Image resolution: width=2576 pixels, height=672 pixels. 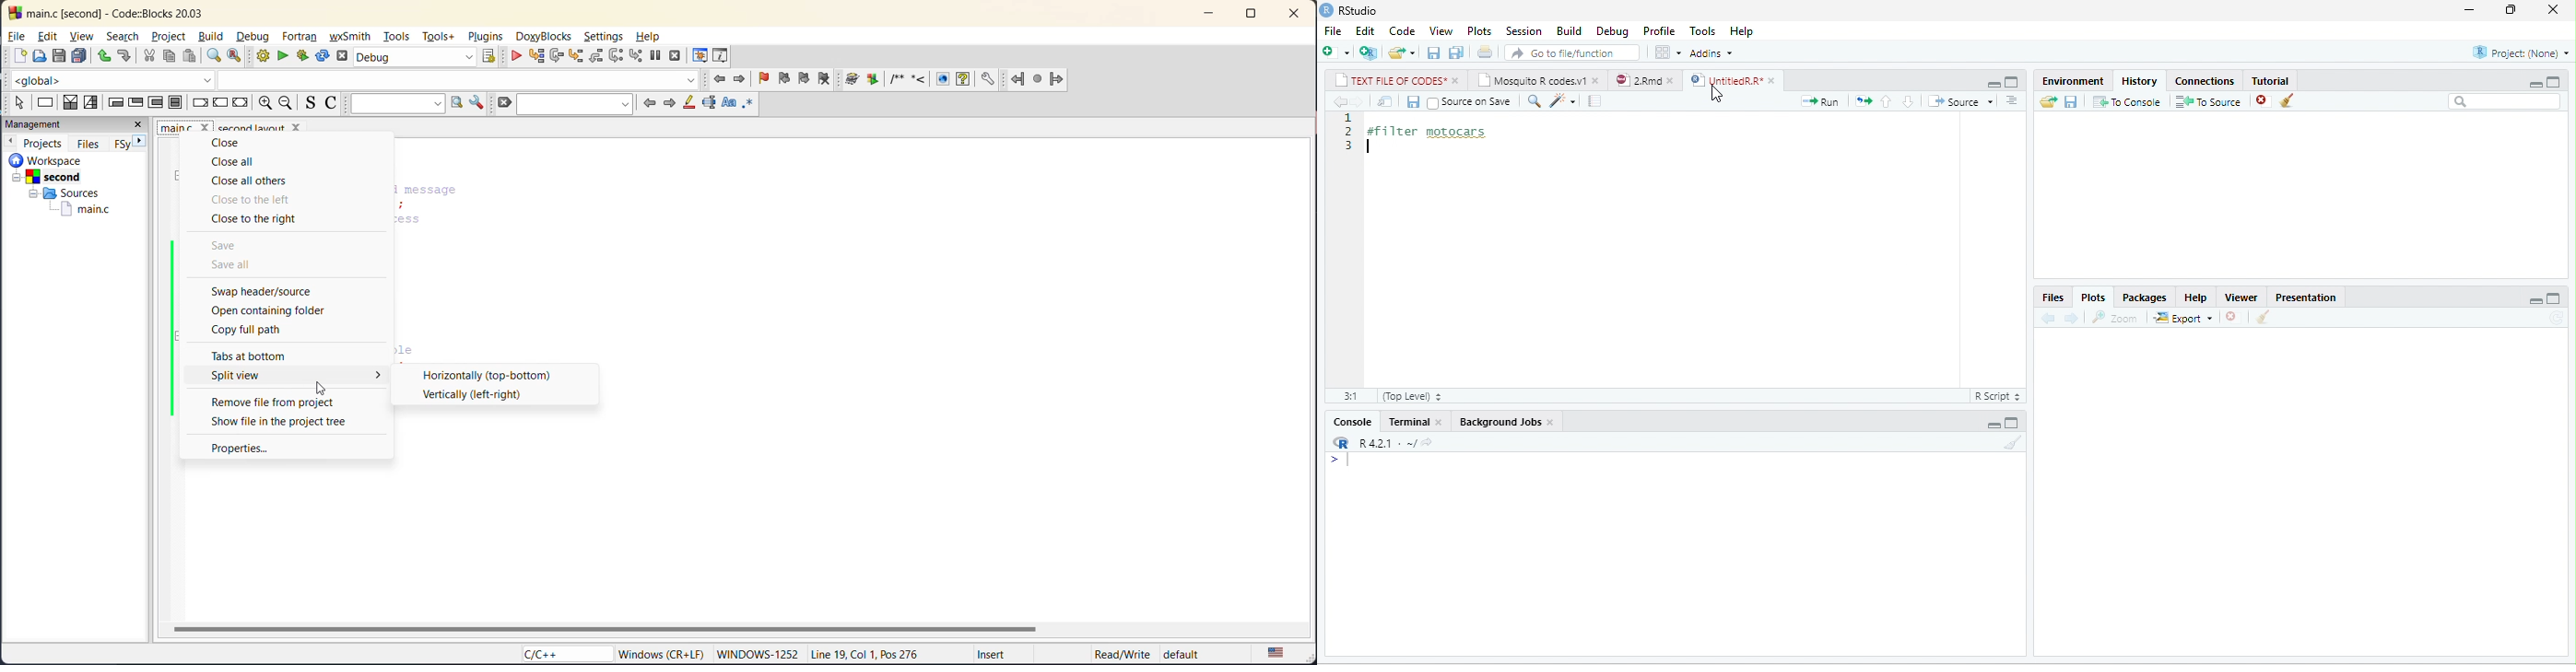 What do you see at coordinates (1458, 80) in the screenshot?
I see `close` at bounding box center [1458, 80].